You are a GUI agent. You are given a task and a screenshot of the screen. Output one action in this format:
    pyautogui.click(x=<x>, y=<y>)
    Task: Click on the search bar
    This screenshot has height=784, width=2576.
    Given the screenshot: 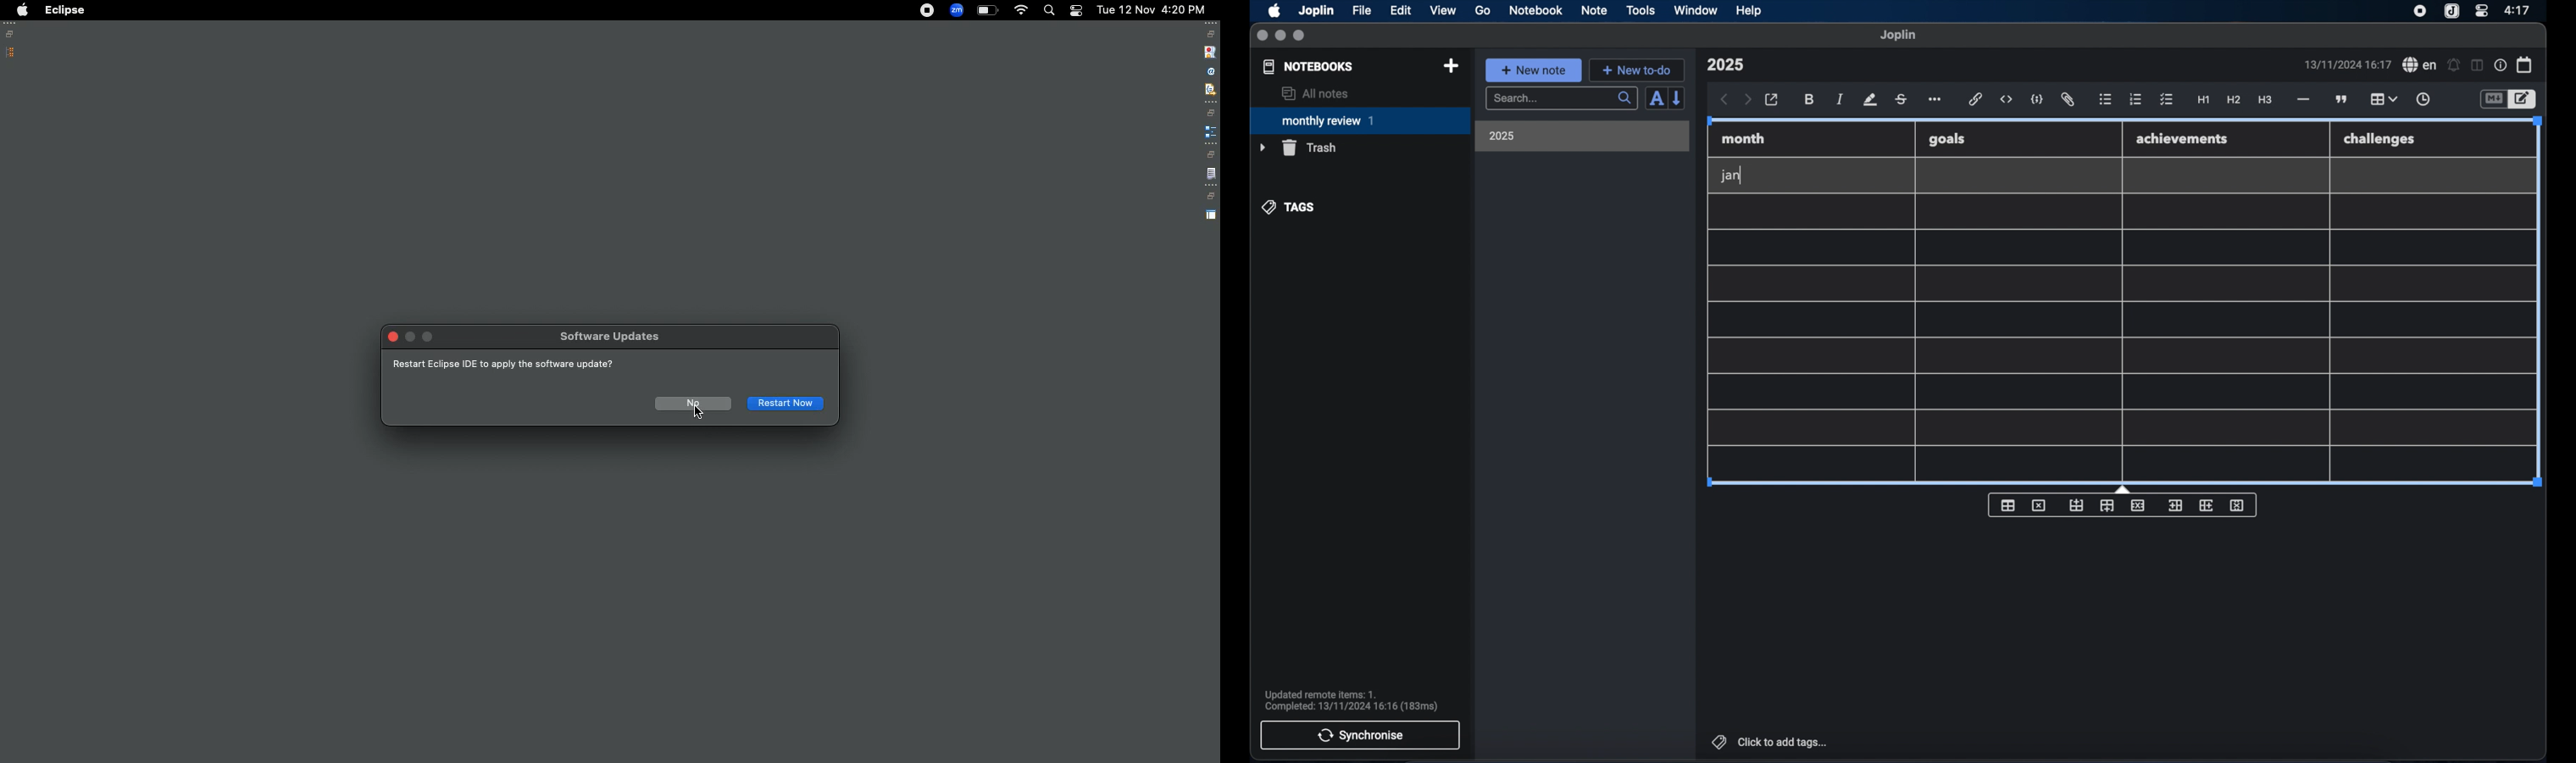 What is the action you would take?
    pyautogui.click(x=1561, y=100)
    